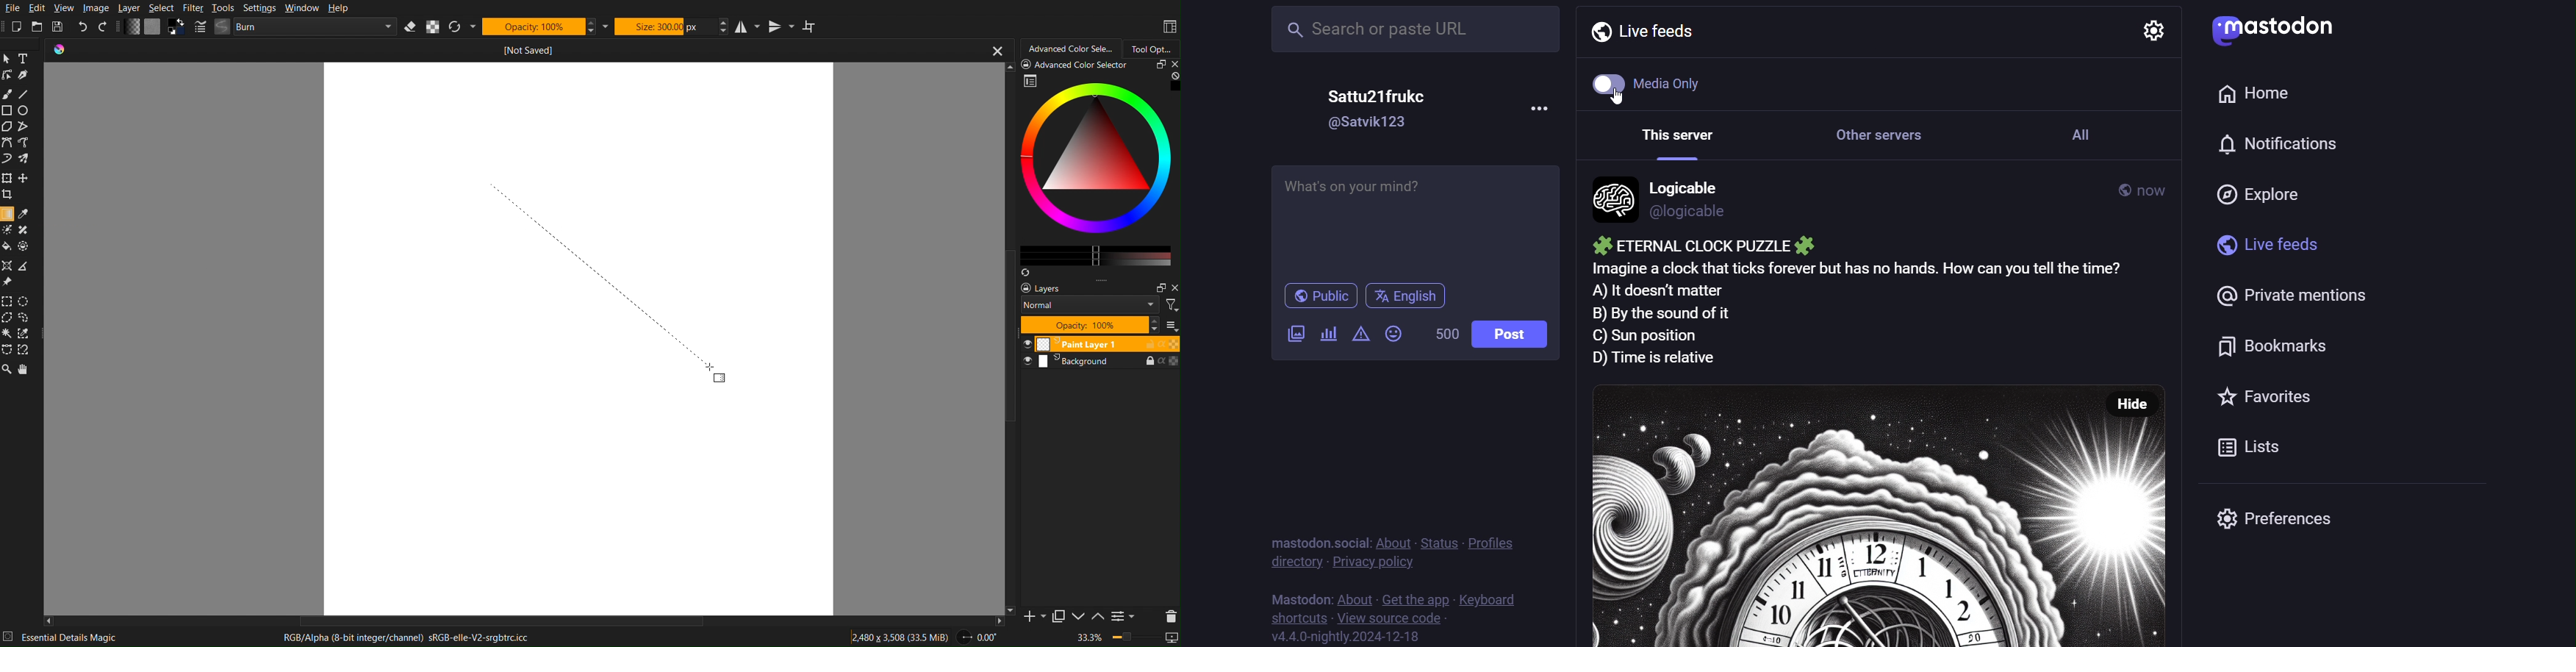 The width and height of the screenshot is (2576, 672). Describe the element at coordinates (978, 637) in the screenshot. I see `Angle` at that location.